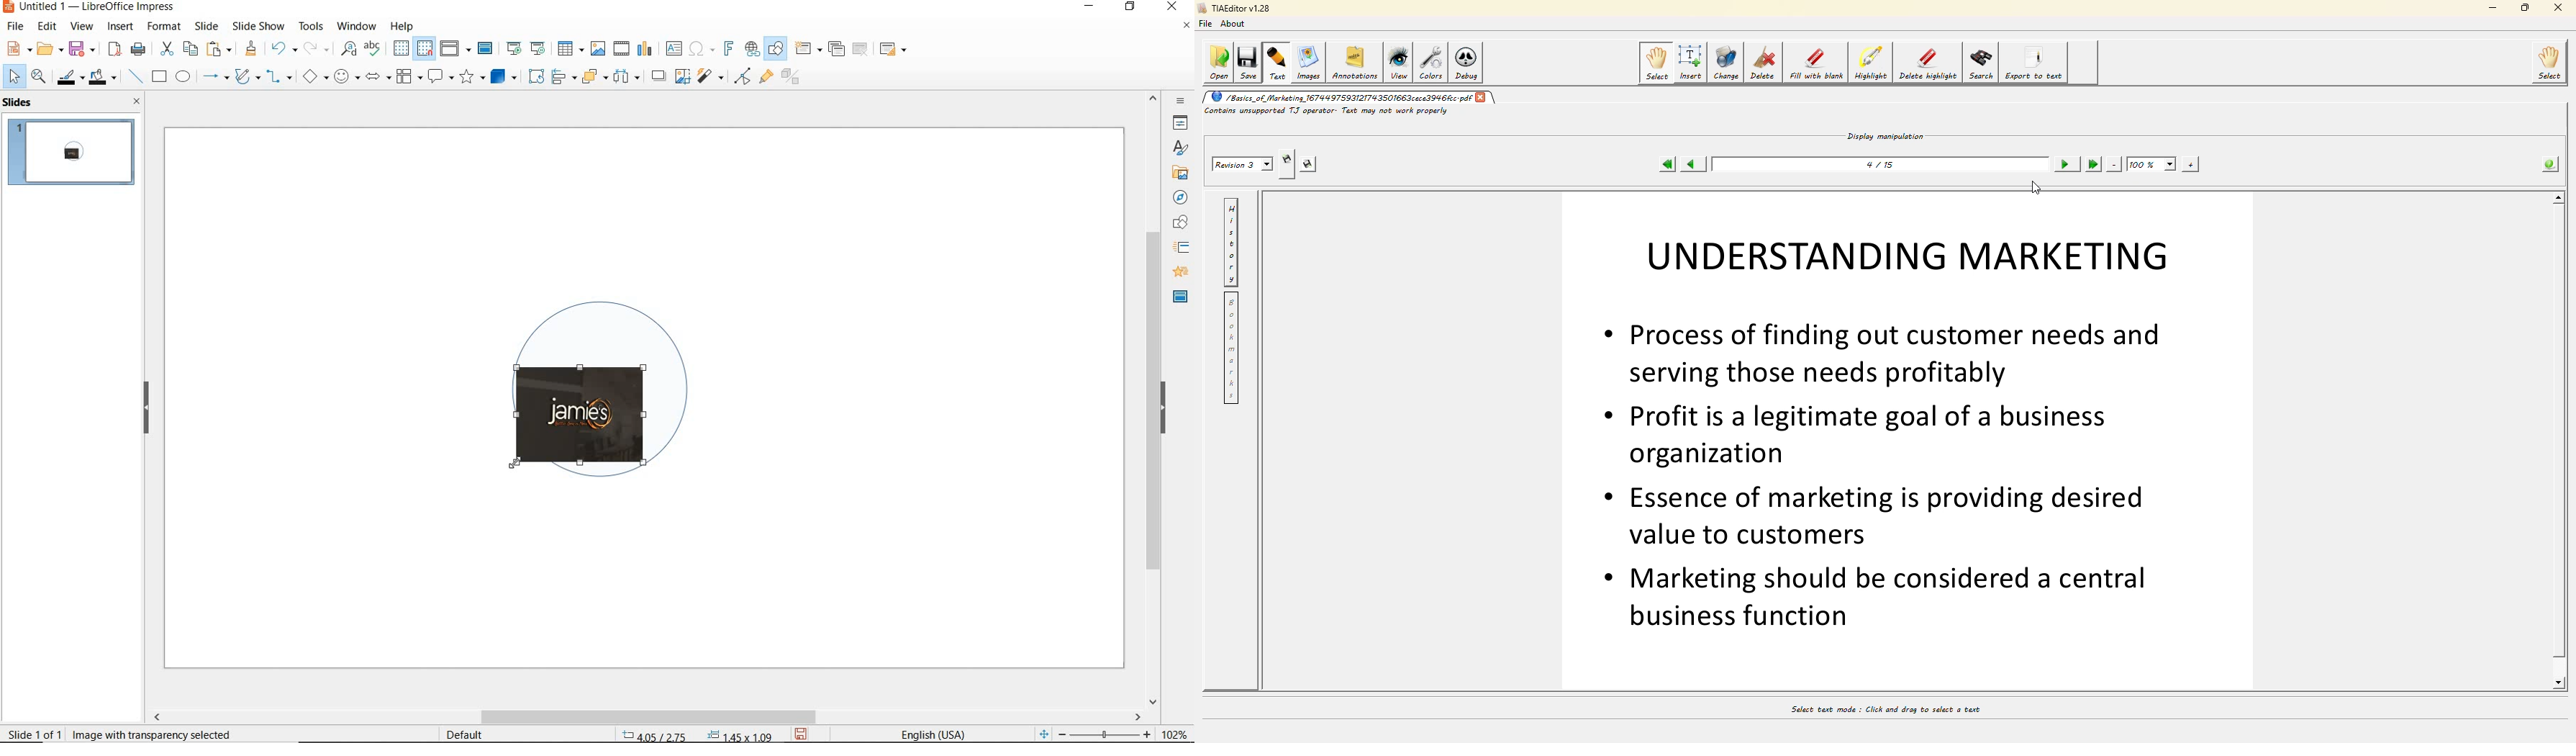 This screenshot has width=2576, height=756. I want to click on cut, so click(165, 49).